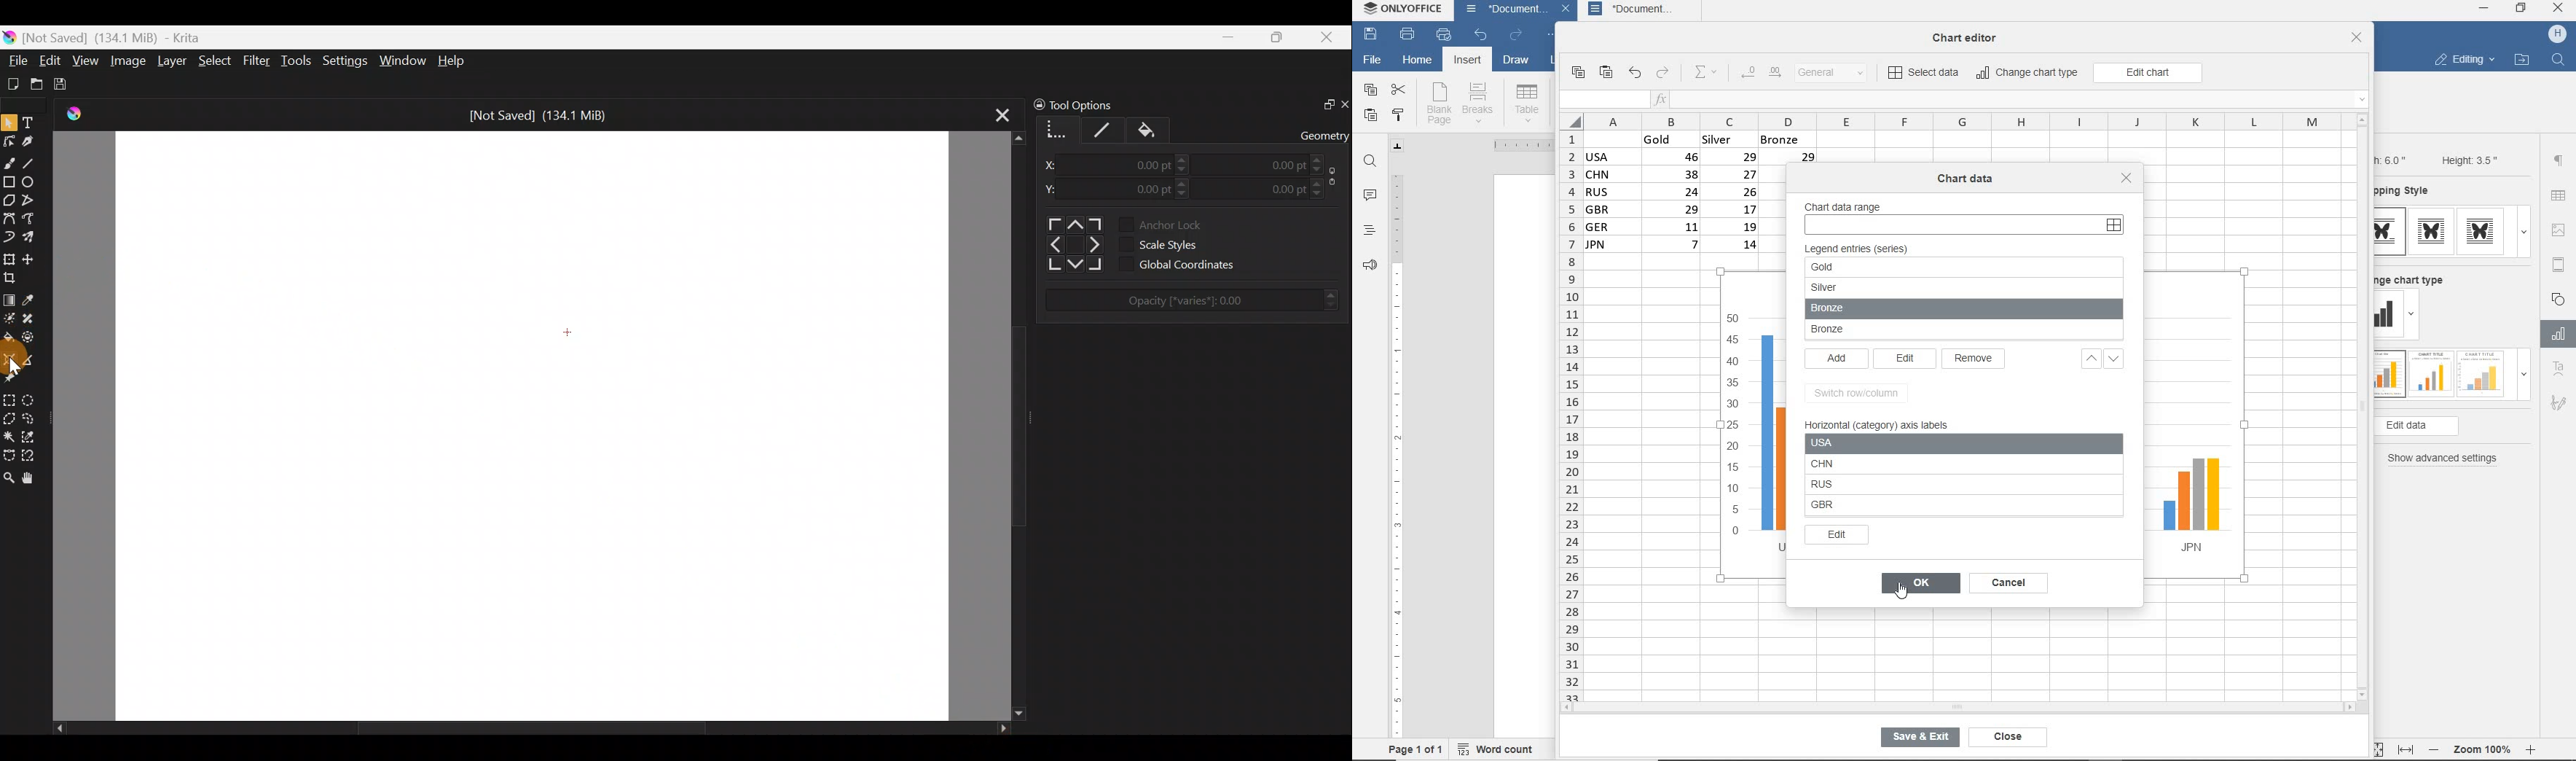 The image size is (2576, 784). What do you see at coordinates (1371, 58) in the screenshot?
I see `file` at bounding box center [1371, 58].